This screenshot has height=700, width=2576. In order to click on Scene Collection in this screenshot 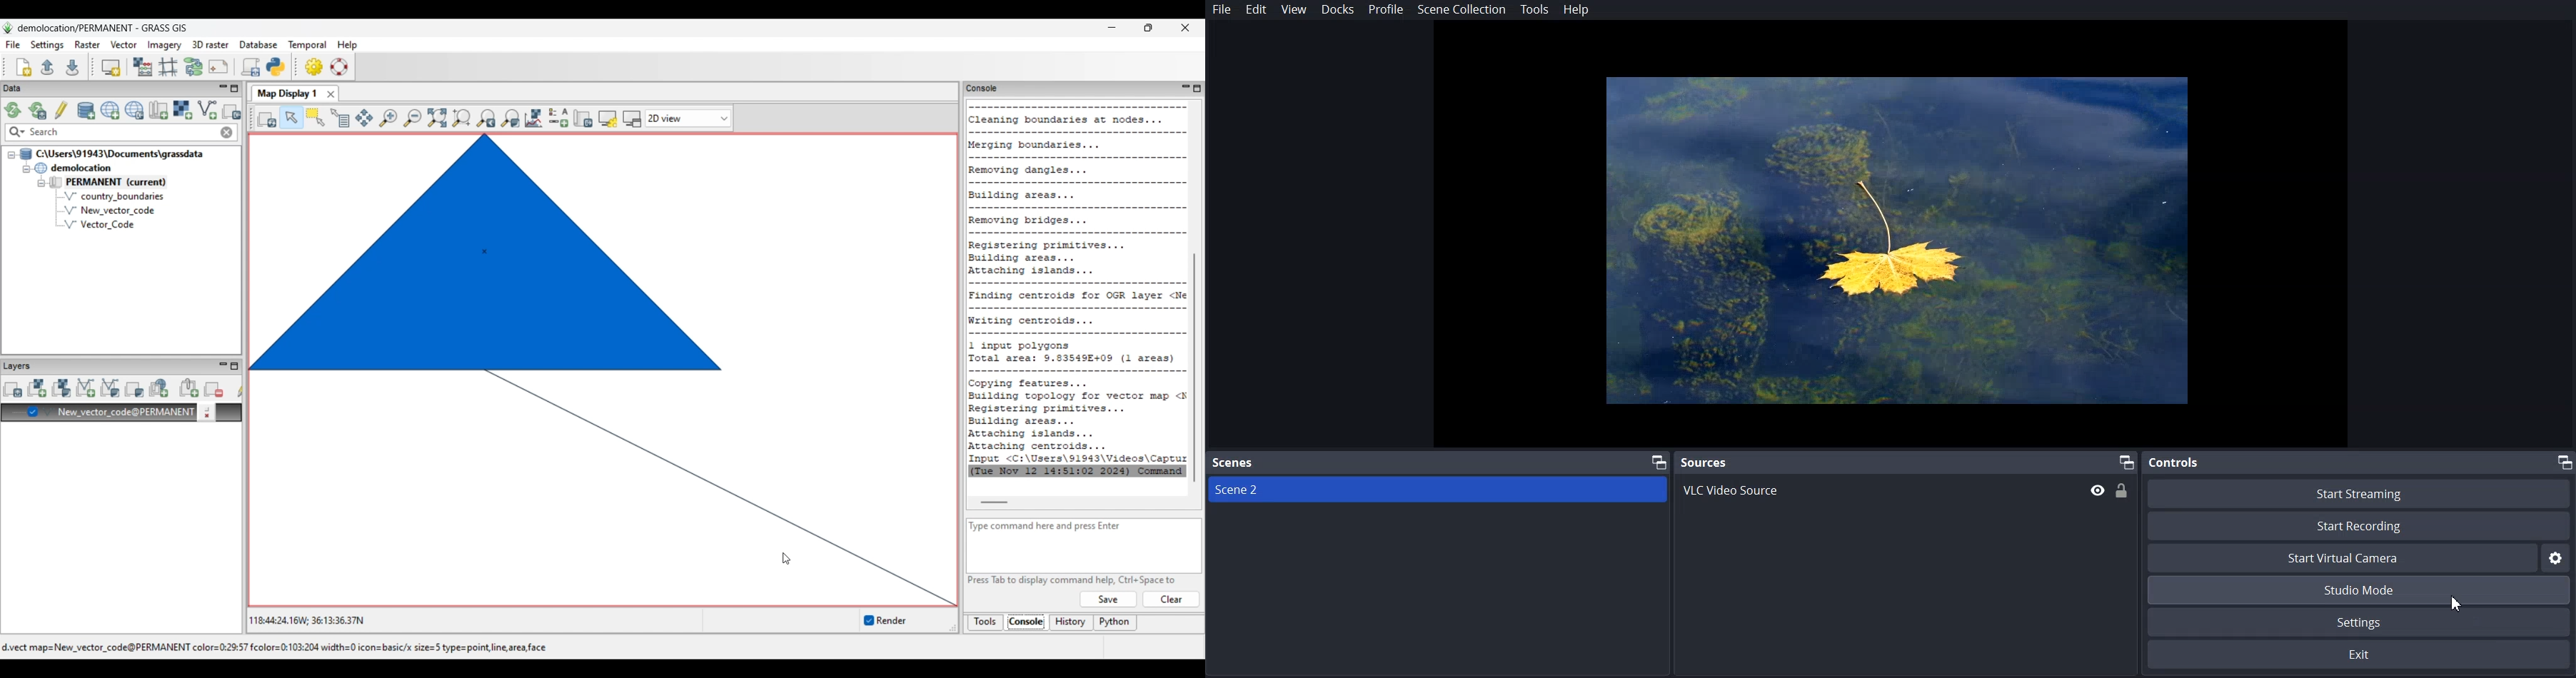, I will do `click(1461, 9)`.